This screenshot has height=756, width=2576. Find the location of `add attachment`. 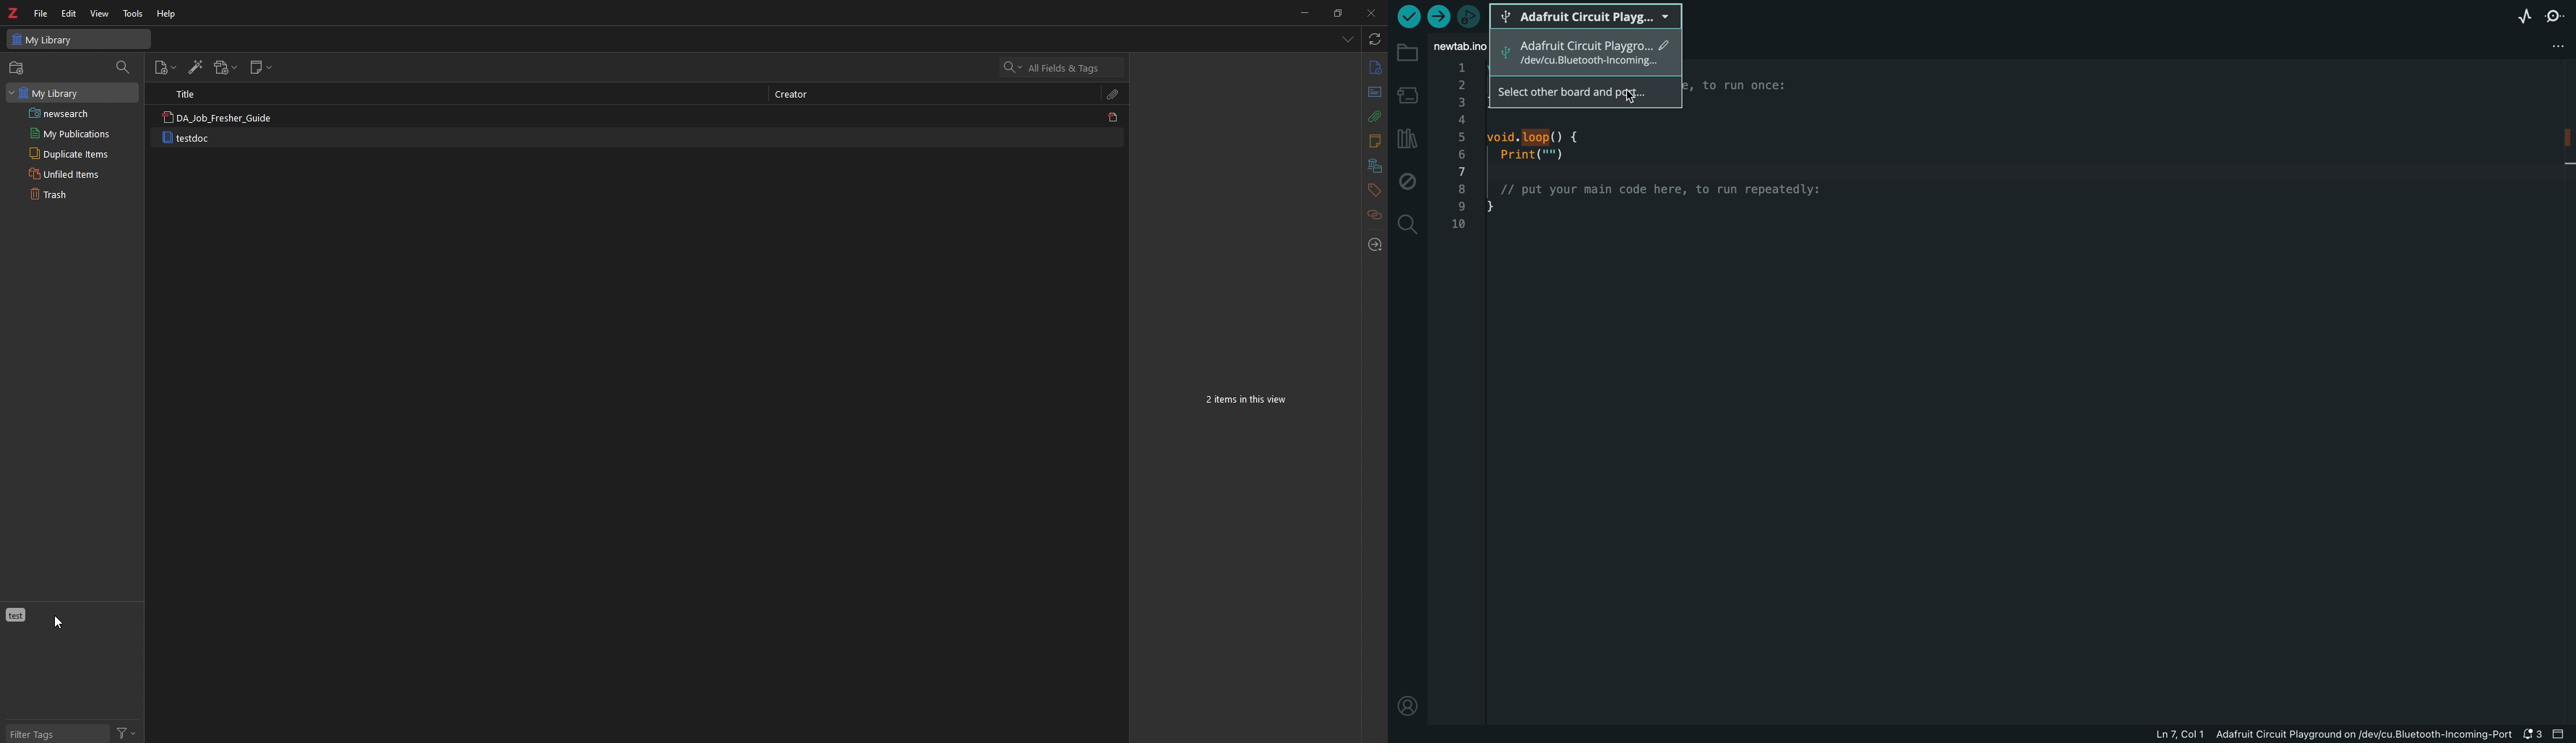

add attachment is located at coordinates (226, 69).